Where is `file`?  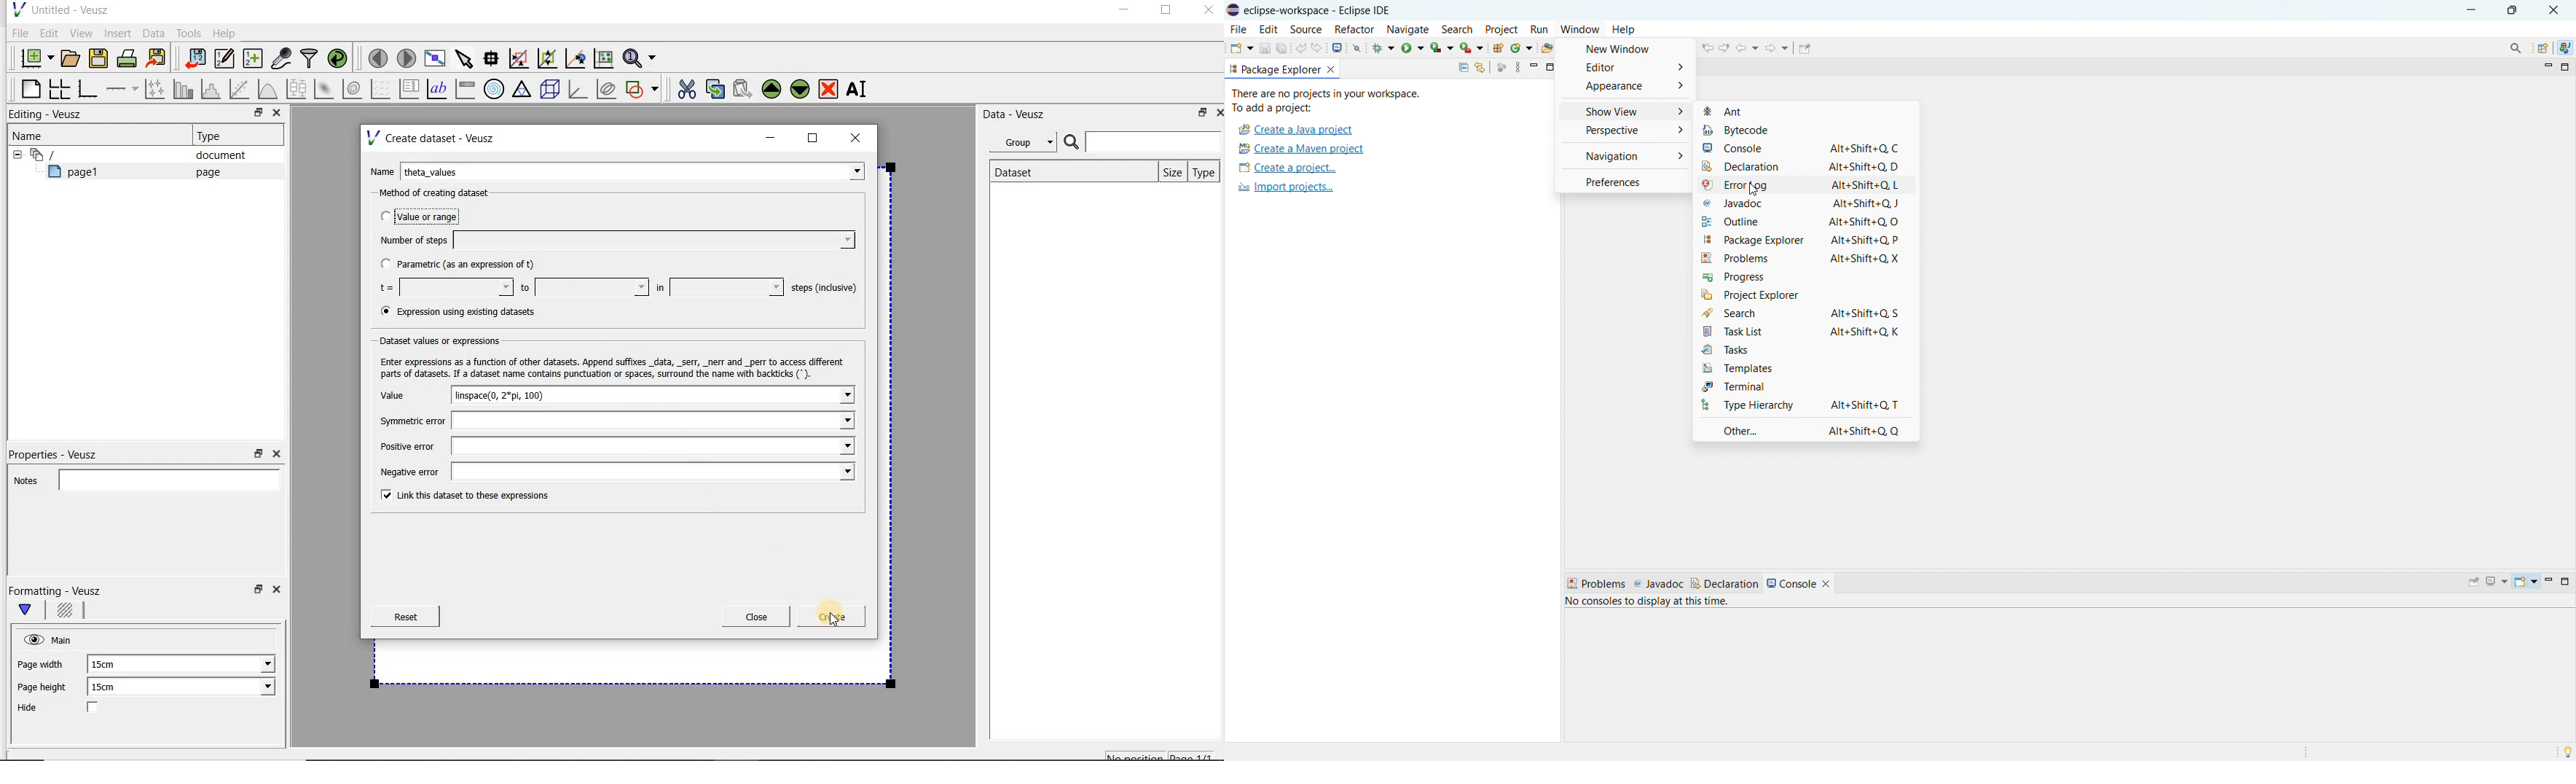 file is located at coordinates (1237, 29).